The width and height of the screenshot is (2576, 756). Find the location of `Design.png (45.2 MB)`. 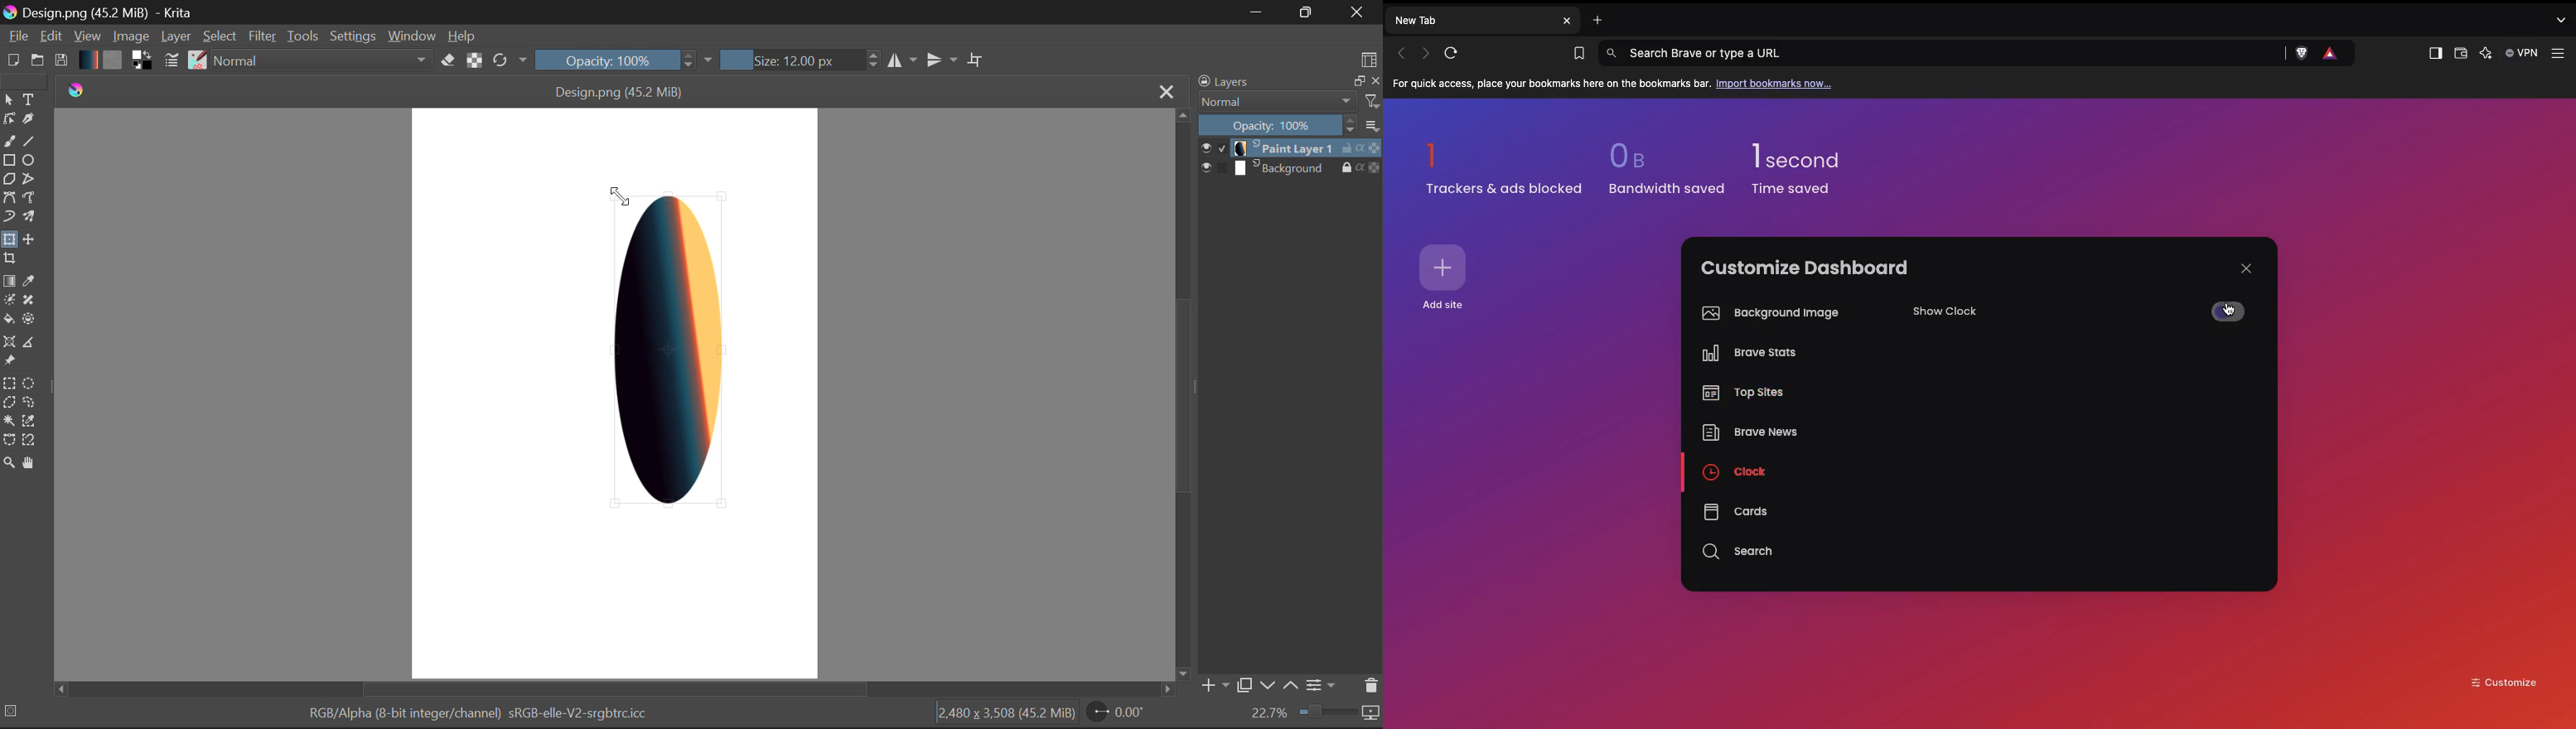

Design.png (45.2 MB) is located at coordinates (621, 89).